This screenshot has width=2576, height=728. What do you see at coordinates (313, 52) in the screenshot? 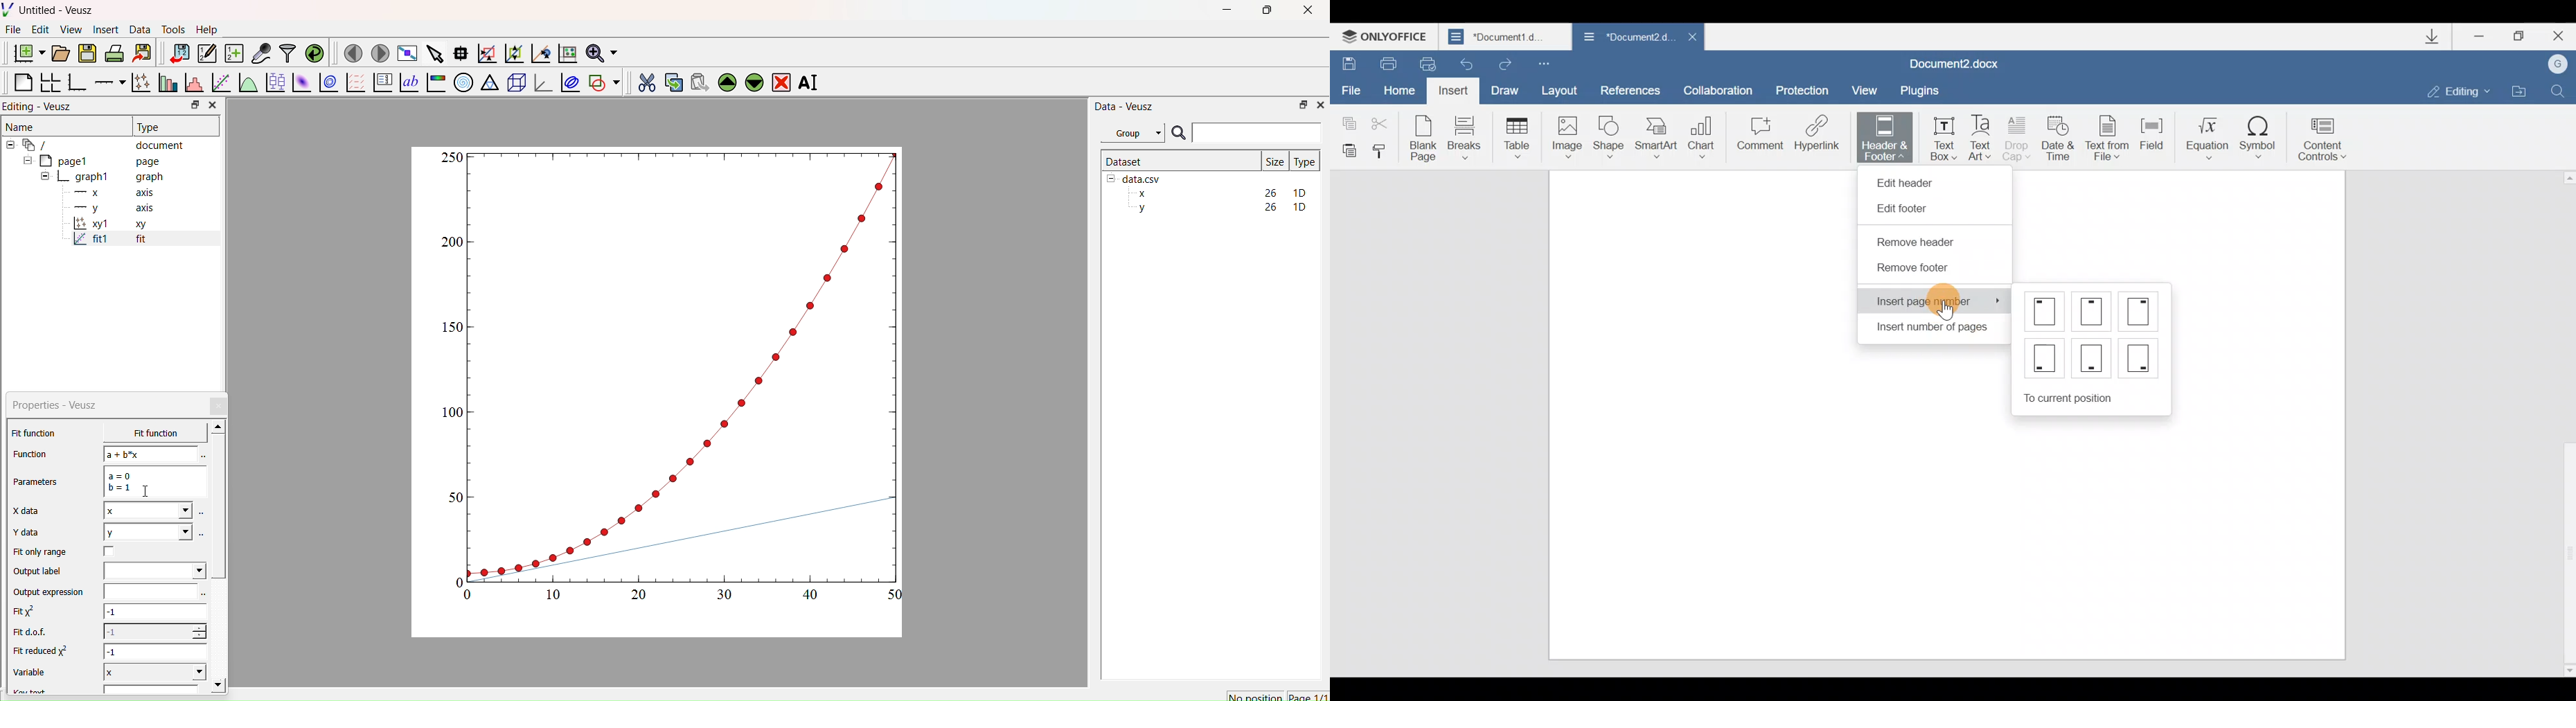
I see `Reload linked dataset` at bounding box center [313, 52].